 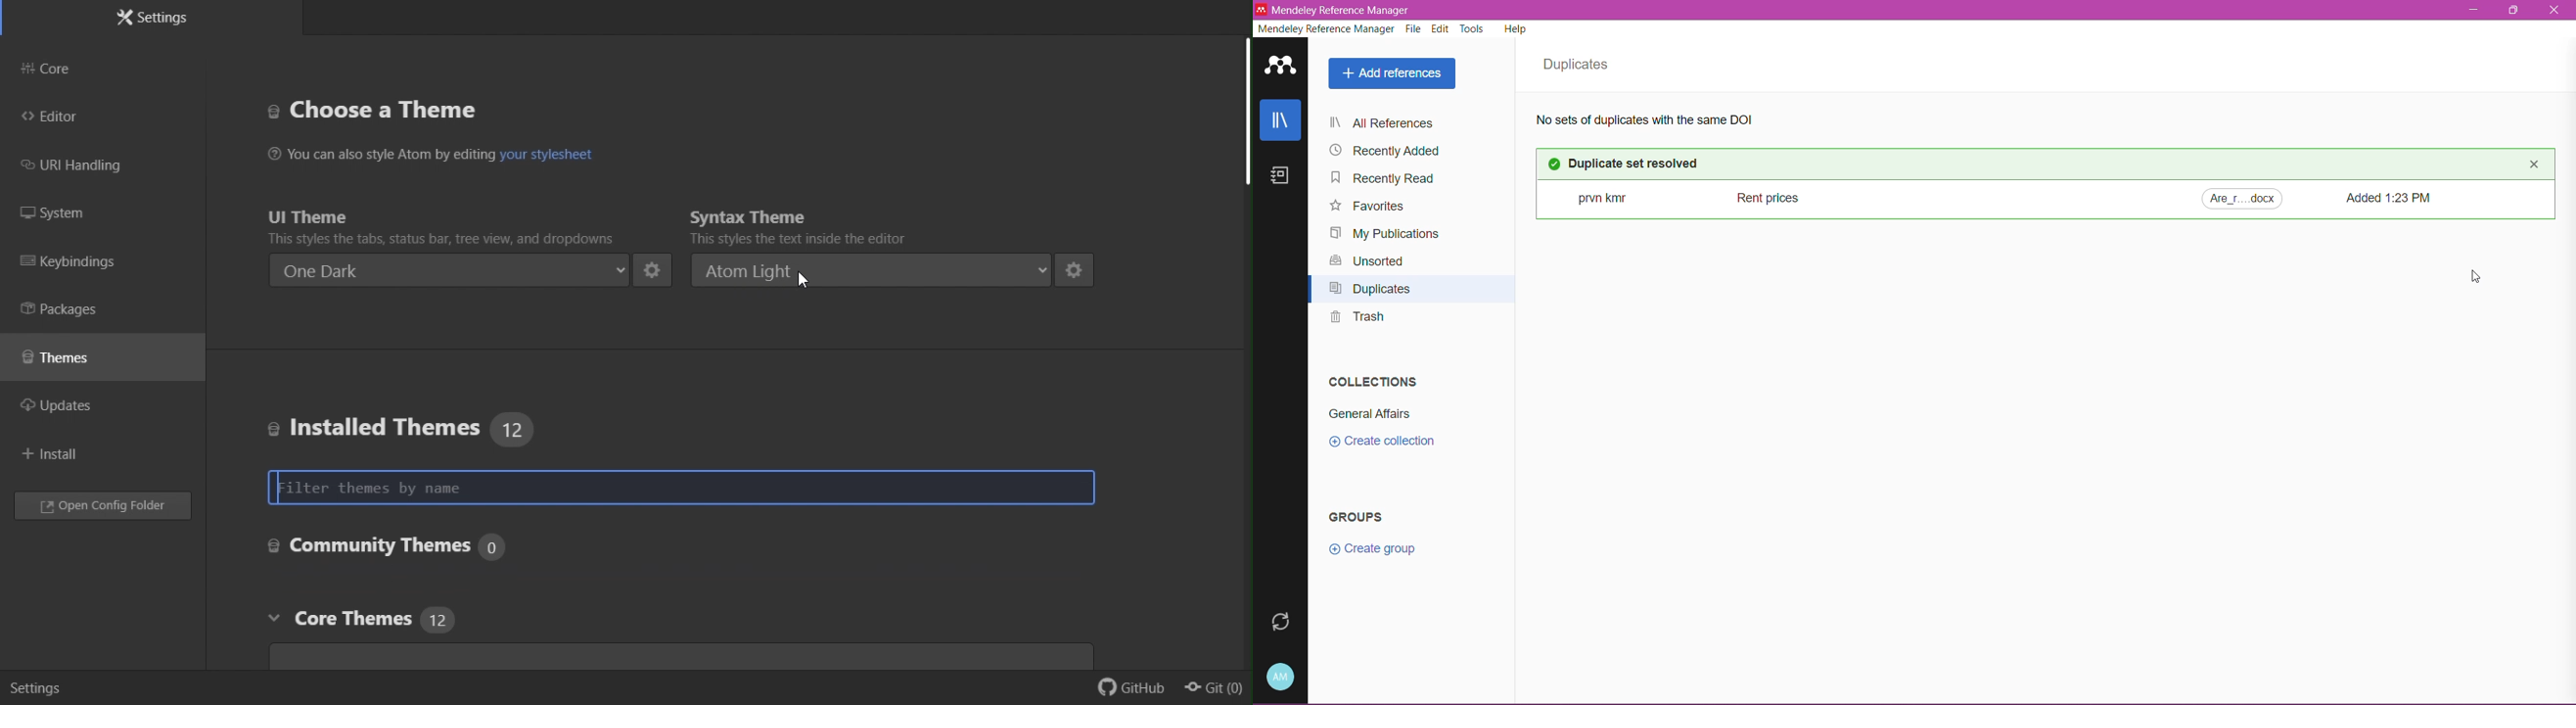 What do you see at coordinates (1660, 120) in the screenshot?
I see `No set of duplicates with same DOI` at bounding box center [1660, 120].